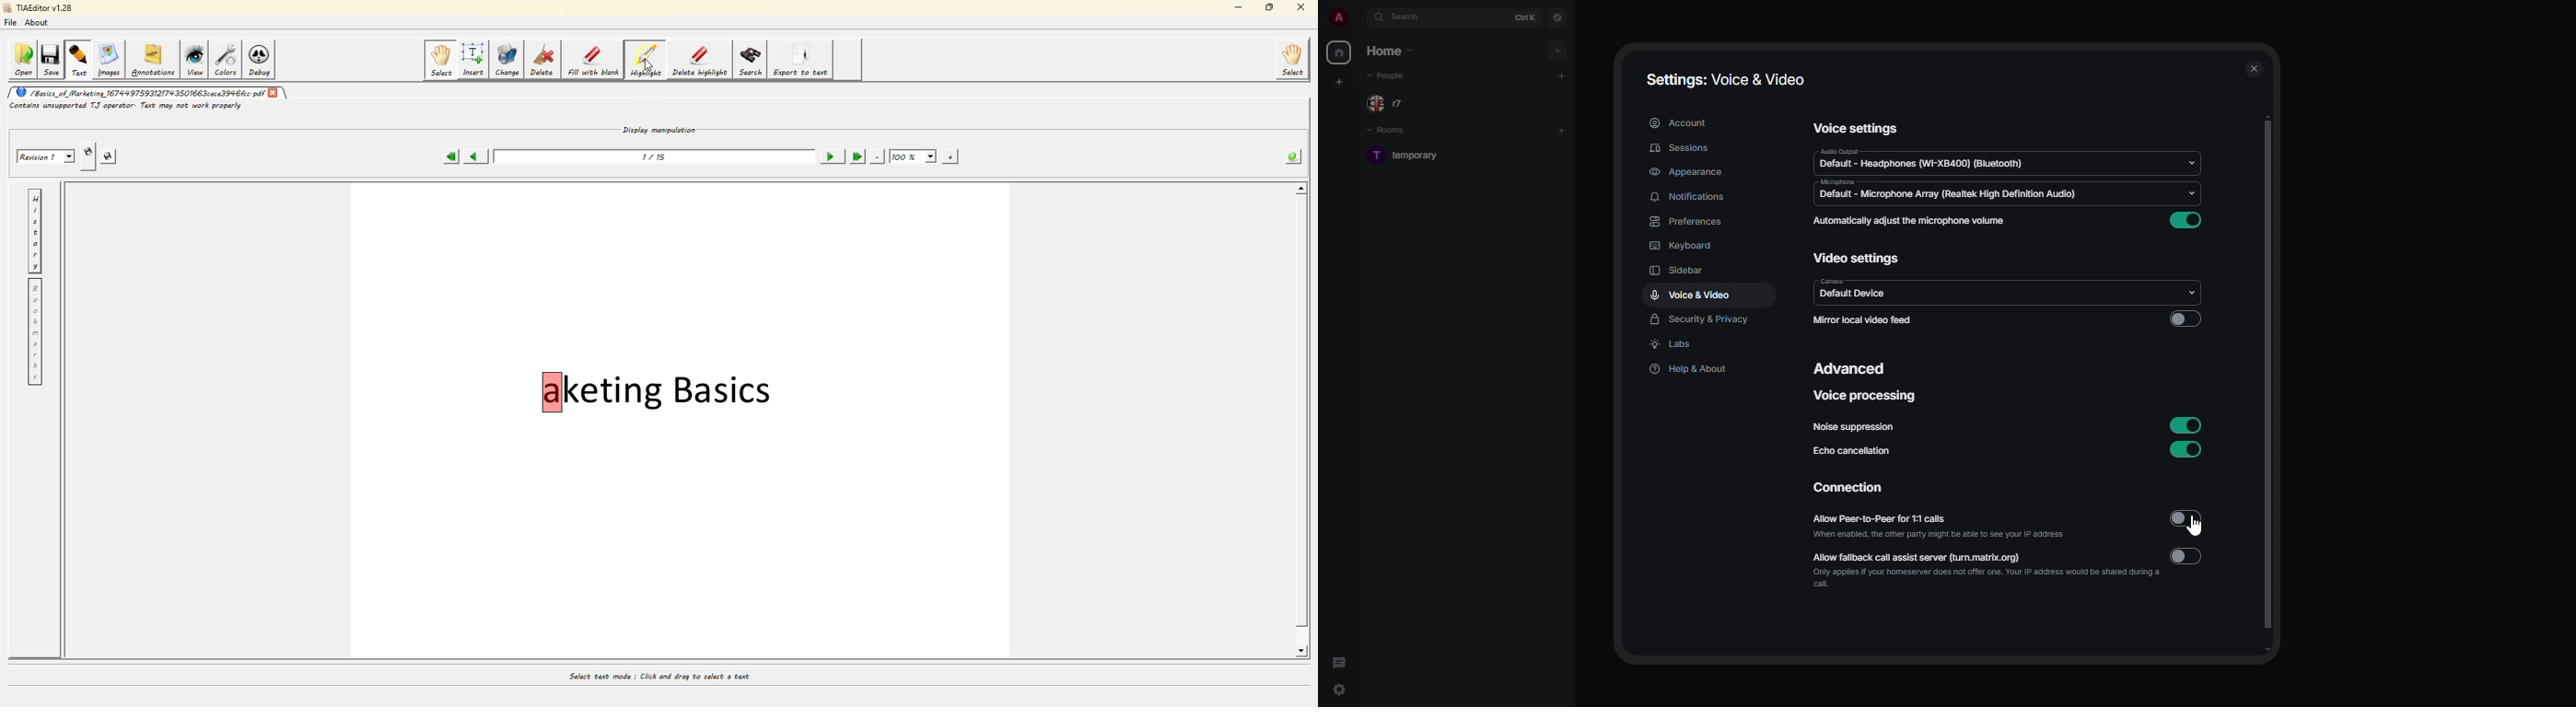 Image resolution: width=2576 pixels, height=728 pixels. Describe the element at coordinates (1340, 52) in the screenshot. I see `home` at that location.